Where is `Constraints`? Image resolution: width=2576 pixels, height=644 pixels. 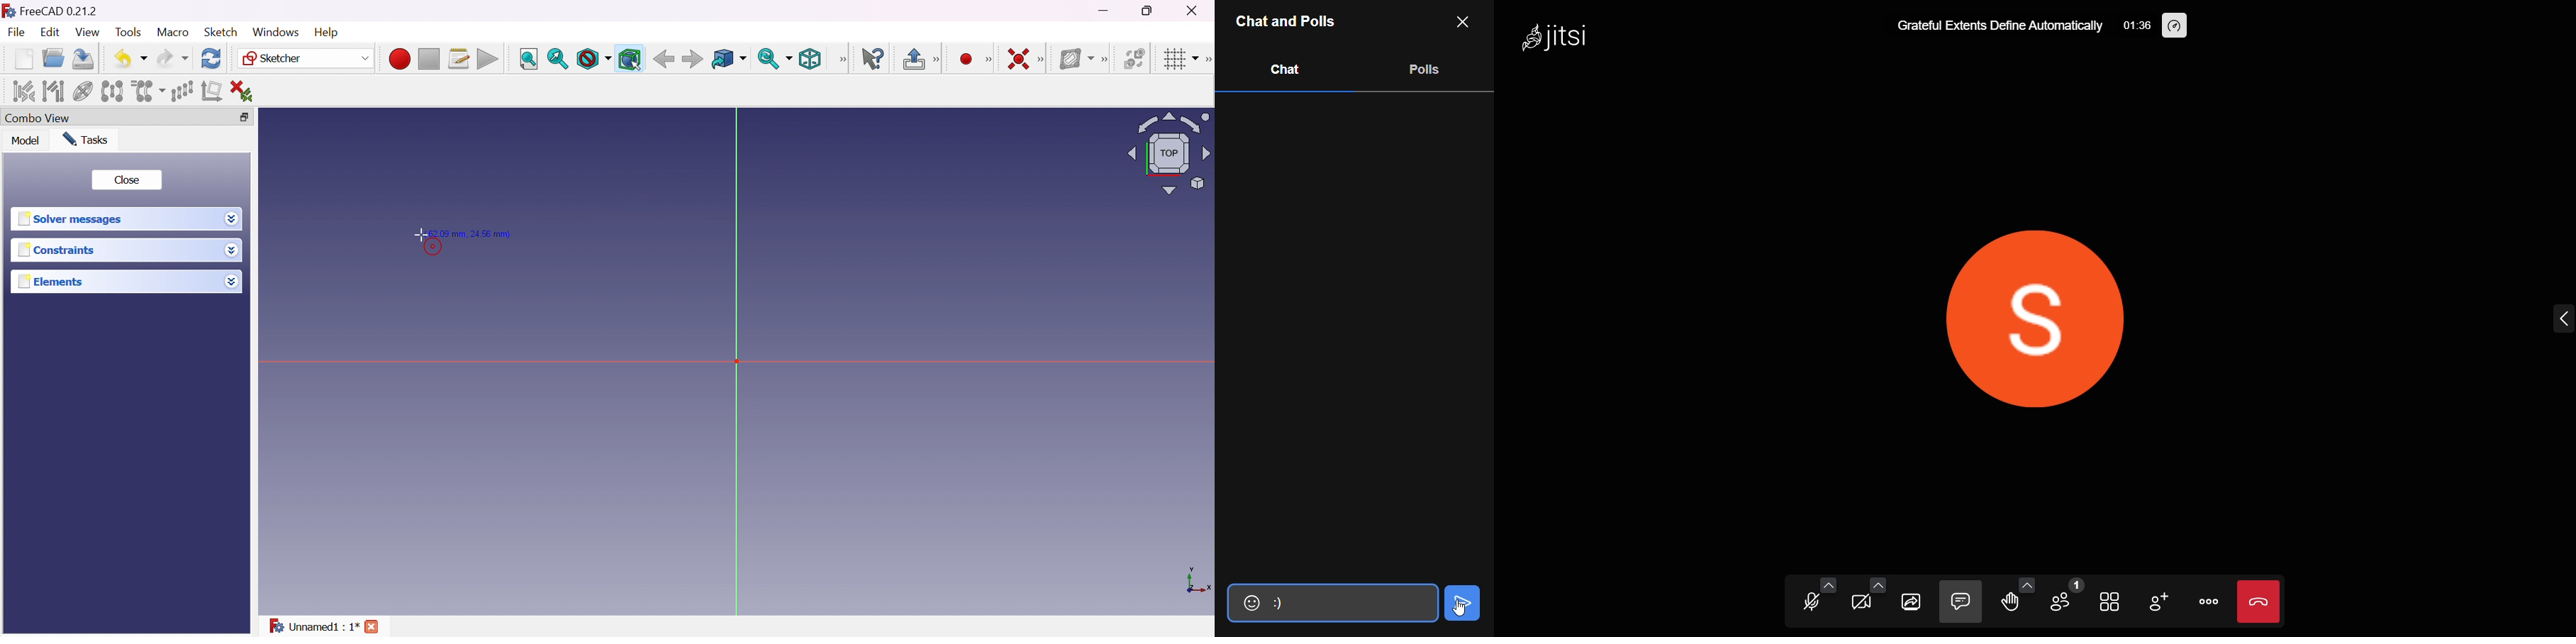
Constraints is located at coordinates (57, 251).